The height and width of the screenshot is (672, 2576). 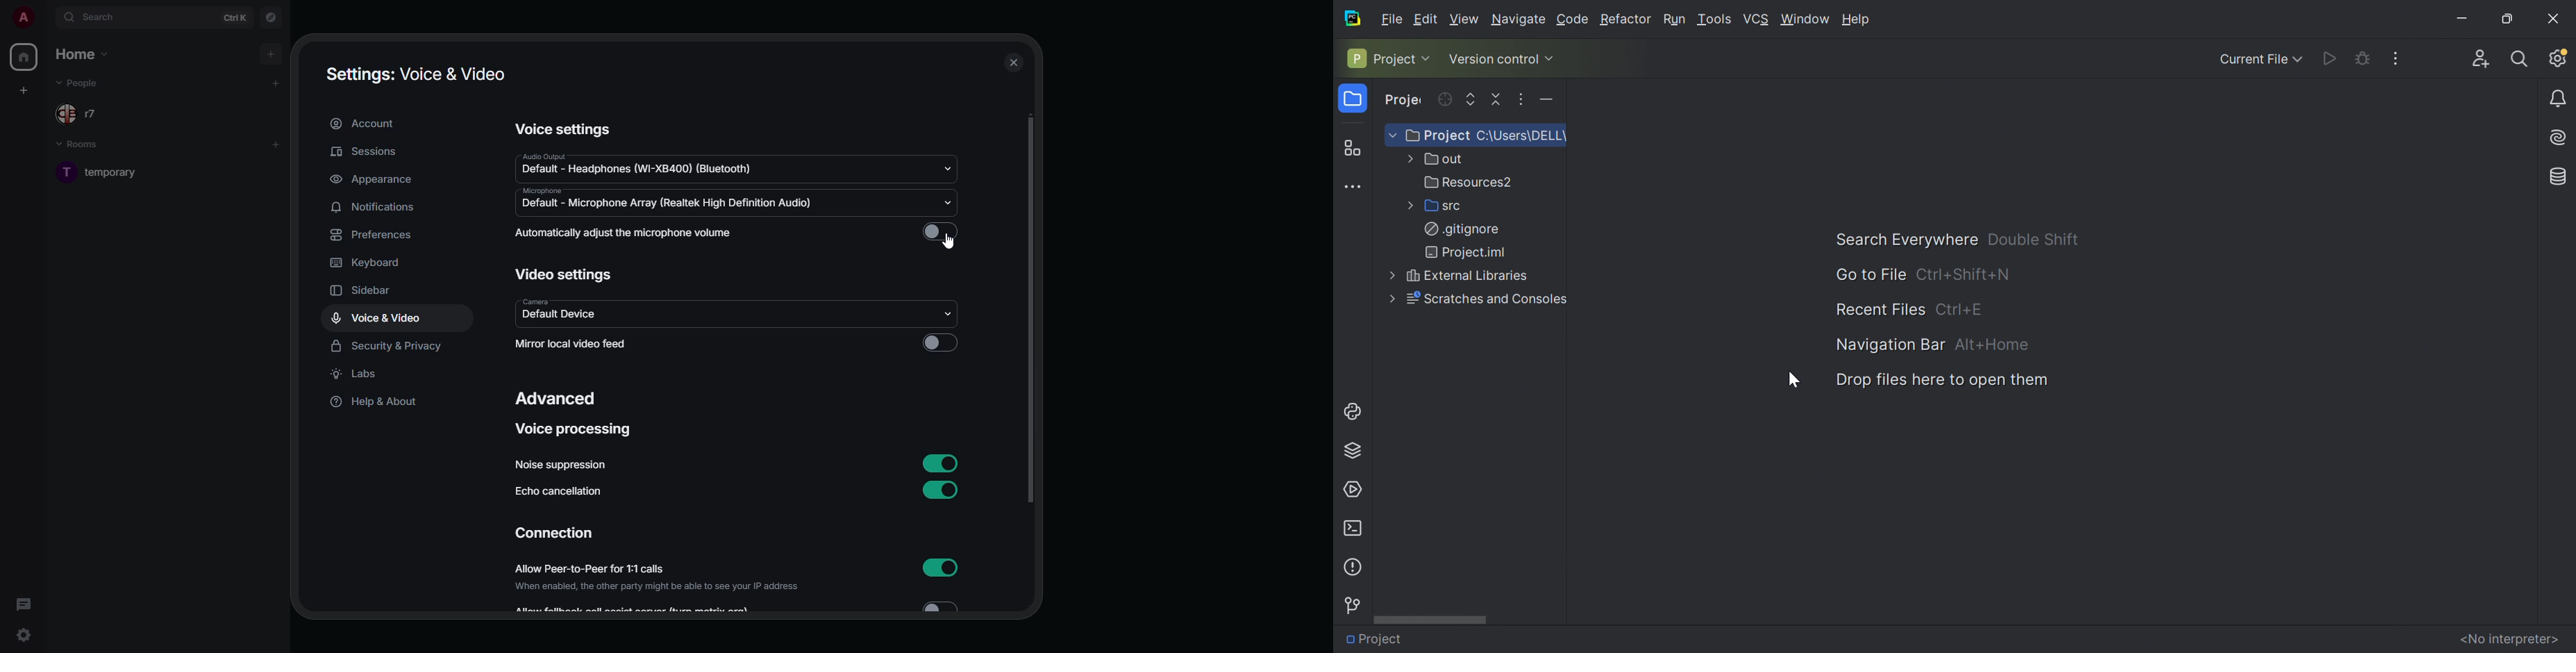 What do you see at coordinates (1467, 182) in the screenshot?
I see `Resources2` at bounding box center [1467, 182].